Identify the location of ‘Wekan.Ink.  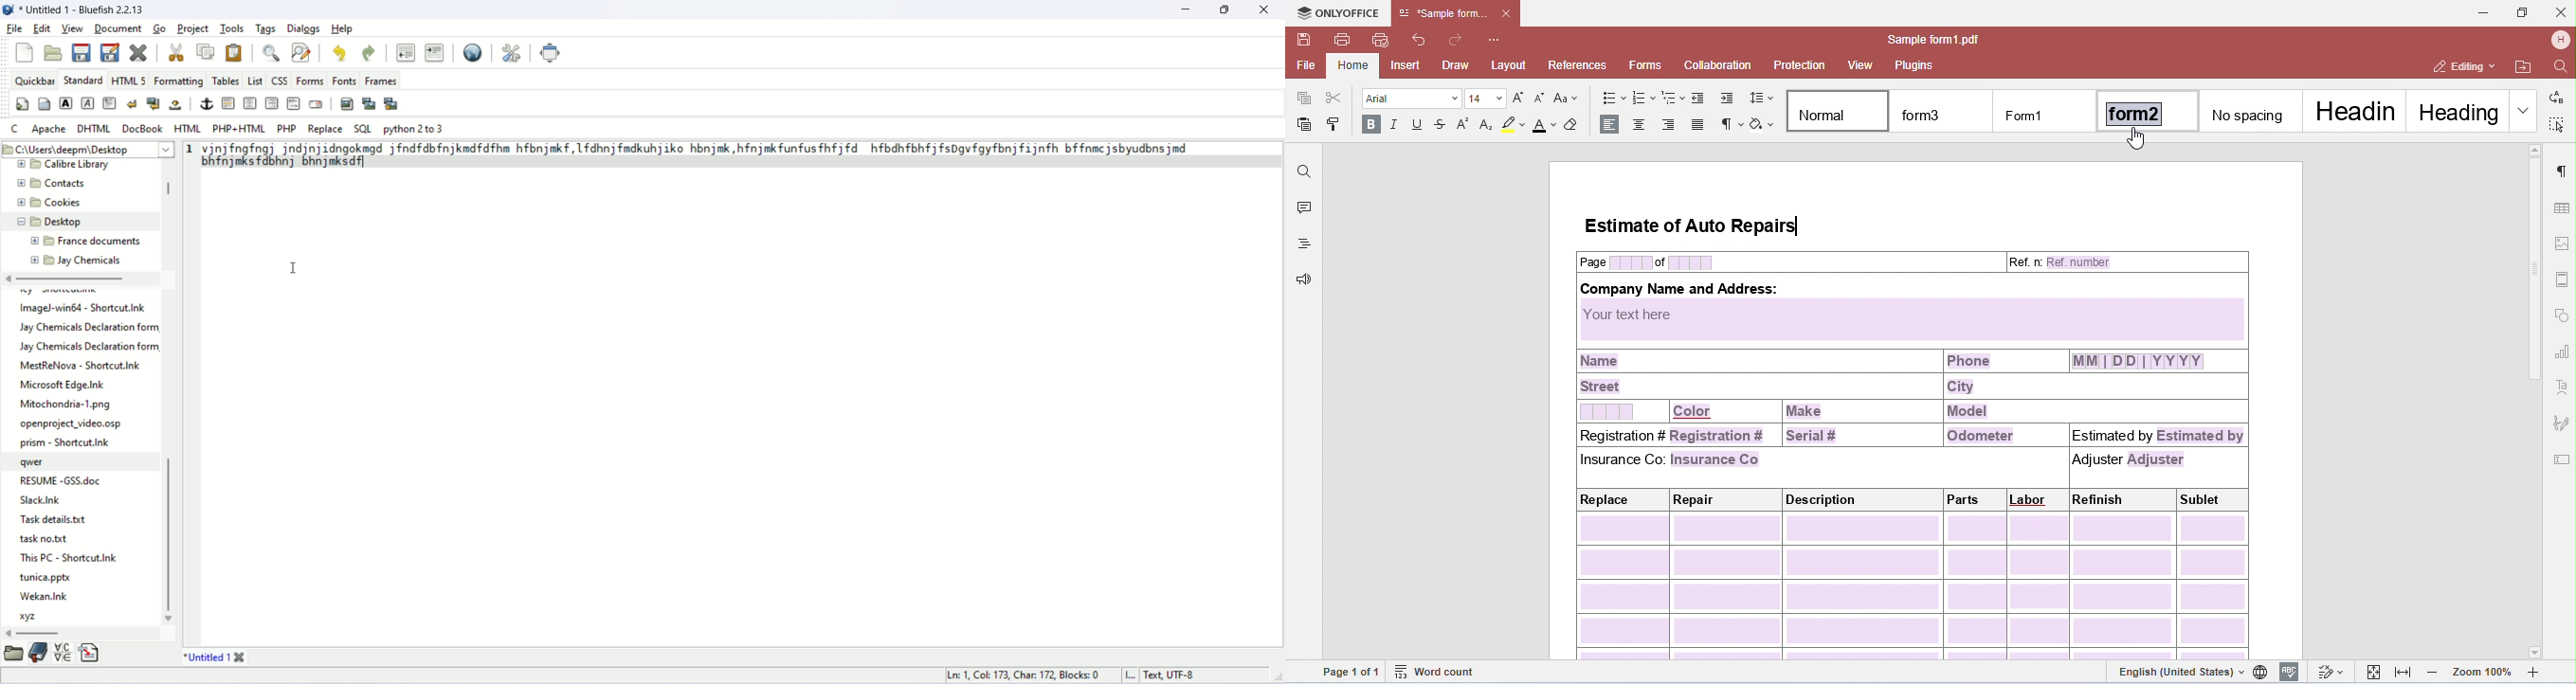
(43, 596).